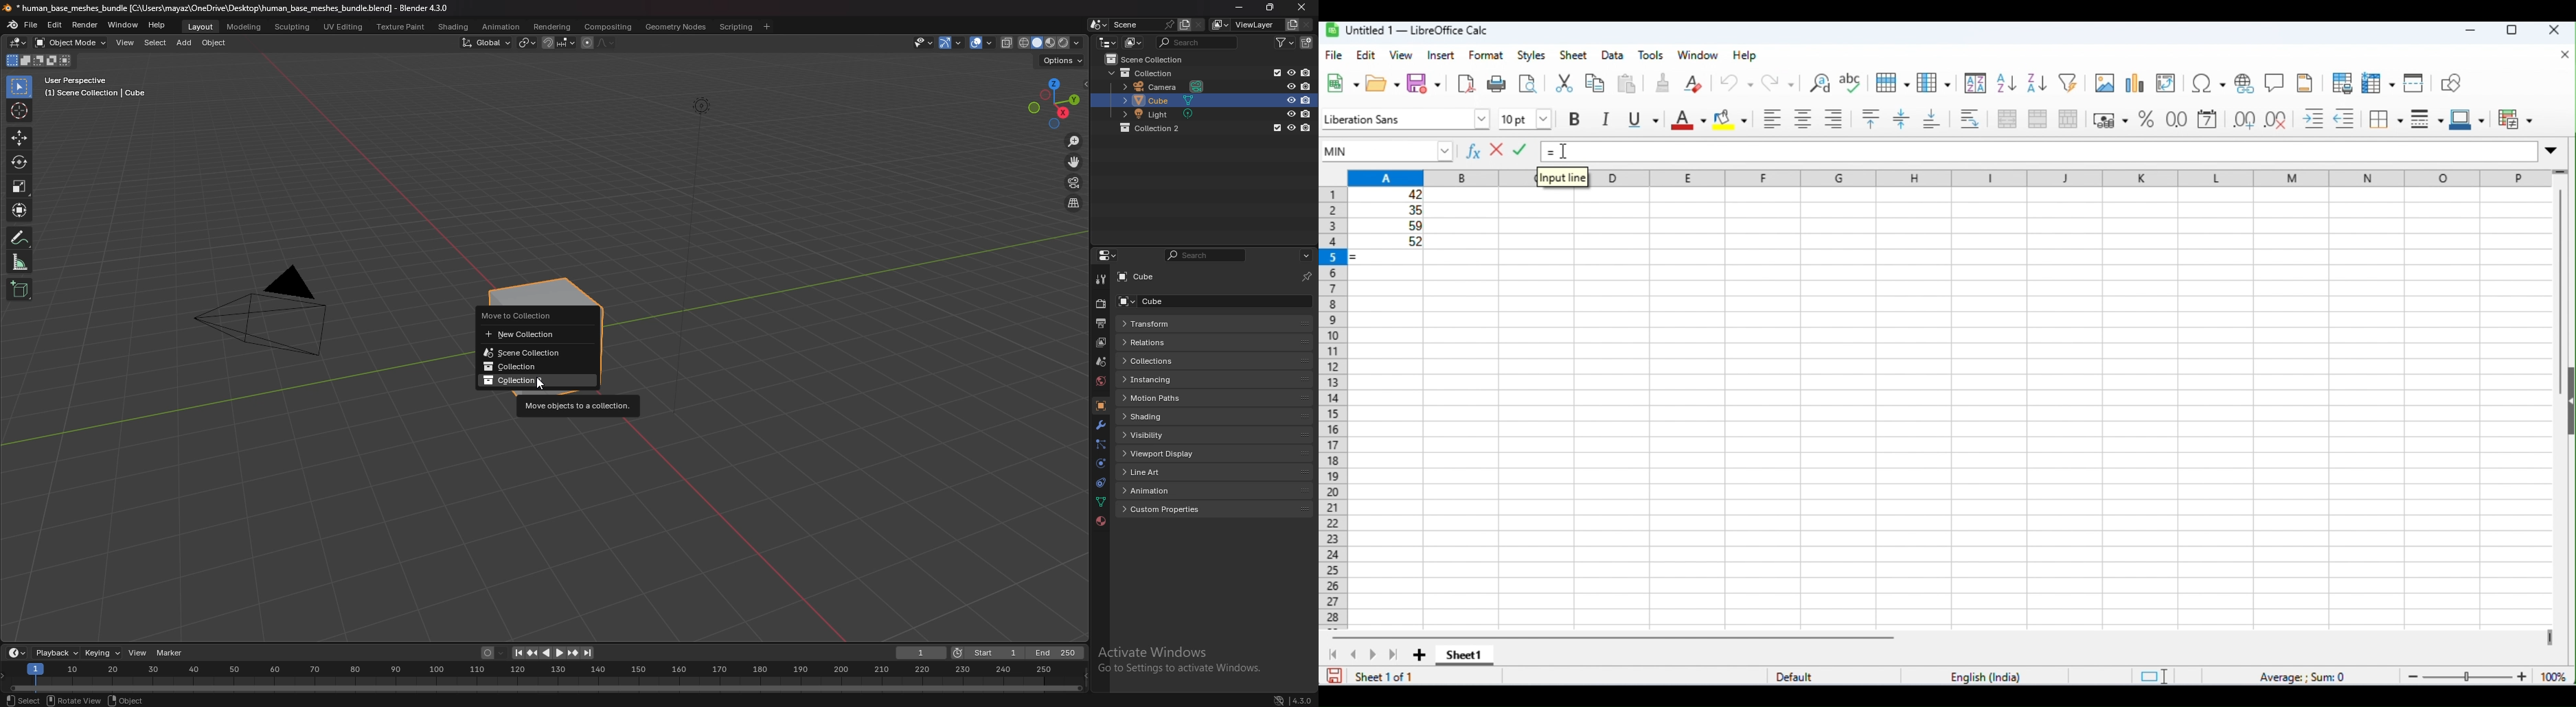 This screenshot has height=728, width=2576. What do you see at coordinates (1307, 86) in the screenshot?
I see `disable in renders` at bounding box center [1307, 86].